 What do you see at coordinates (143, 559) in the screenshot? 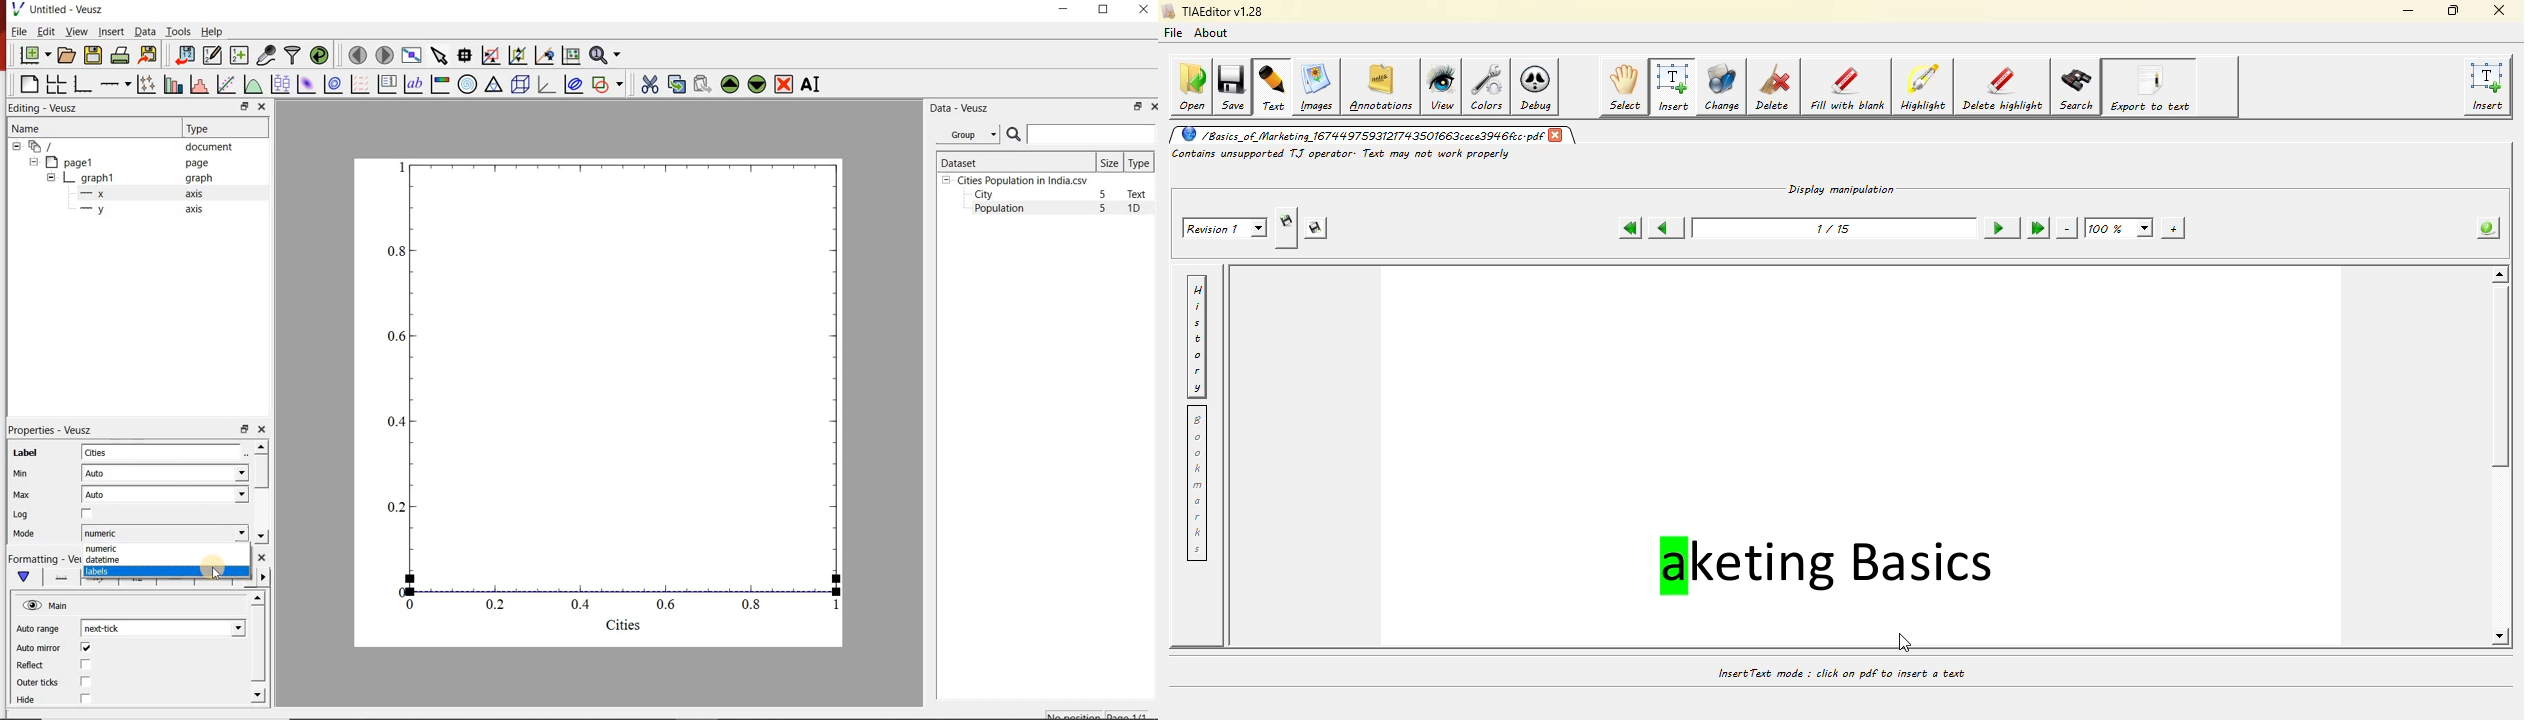
I see `datetime` at bounding box center [143, 559].